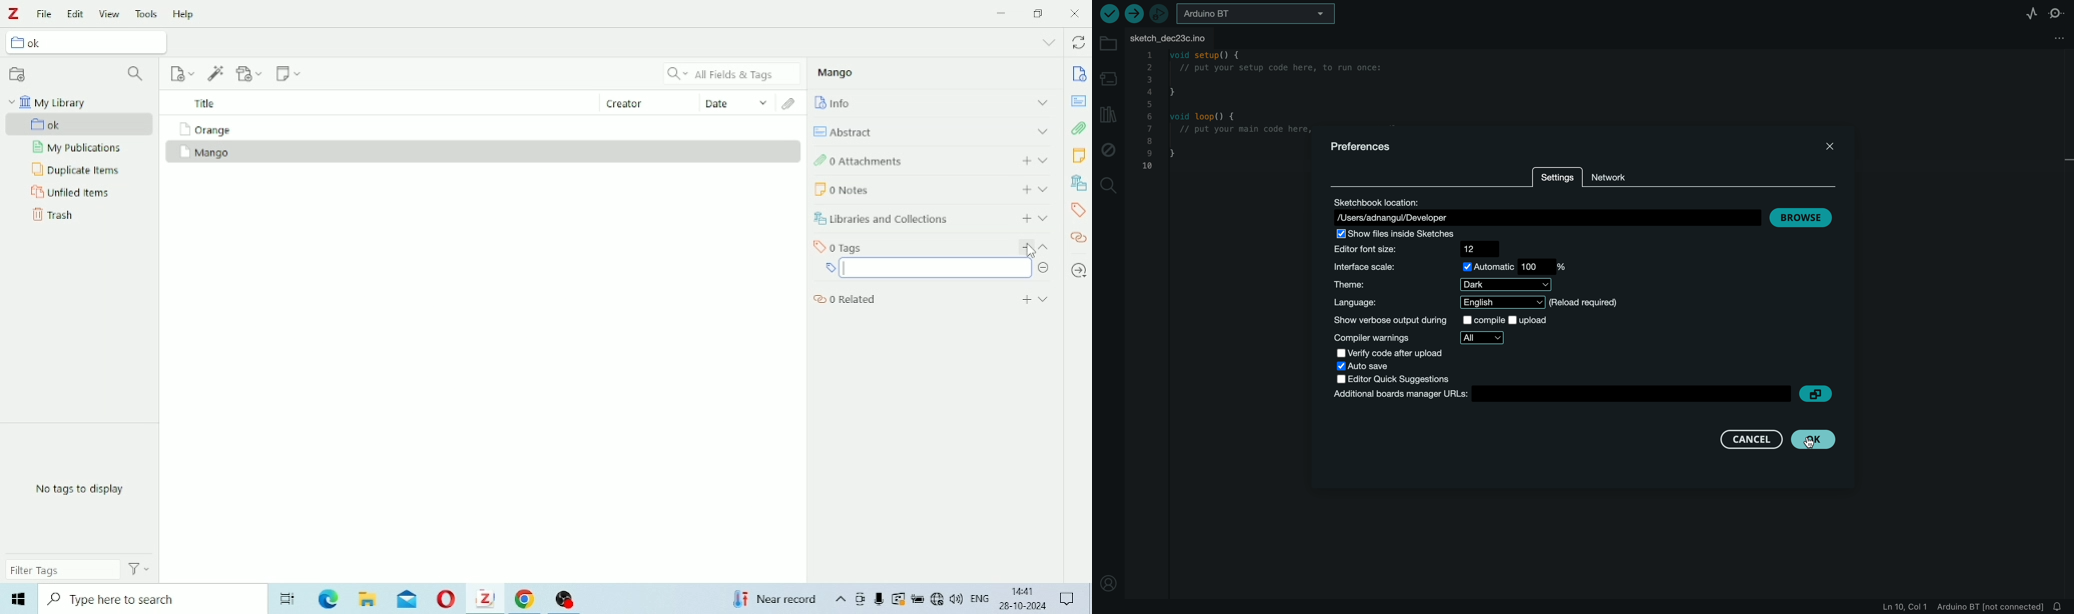 This screenshot has height=616, width=2100. Describe the element at coordinates (17, 75) in the screenshot. I see `New Collection` at that location.